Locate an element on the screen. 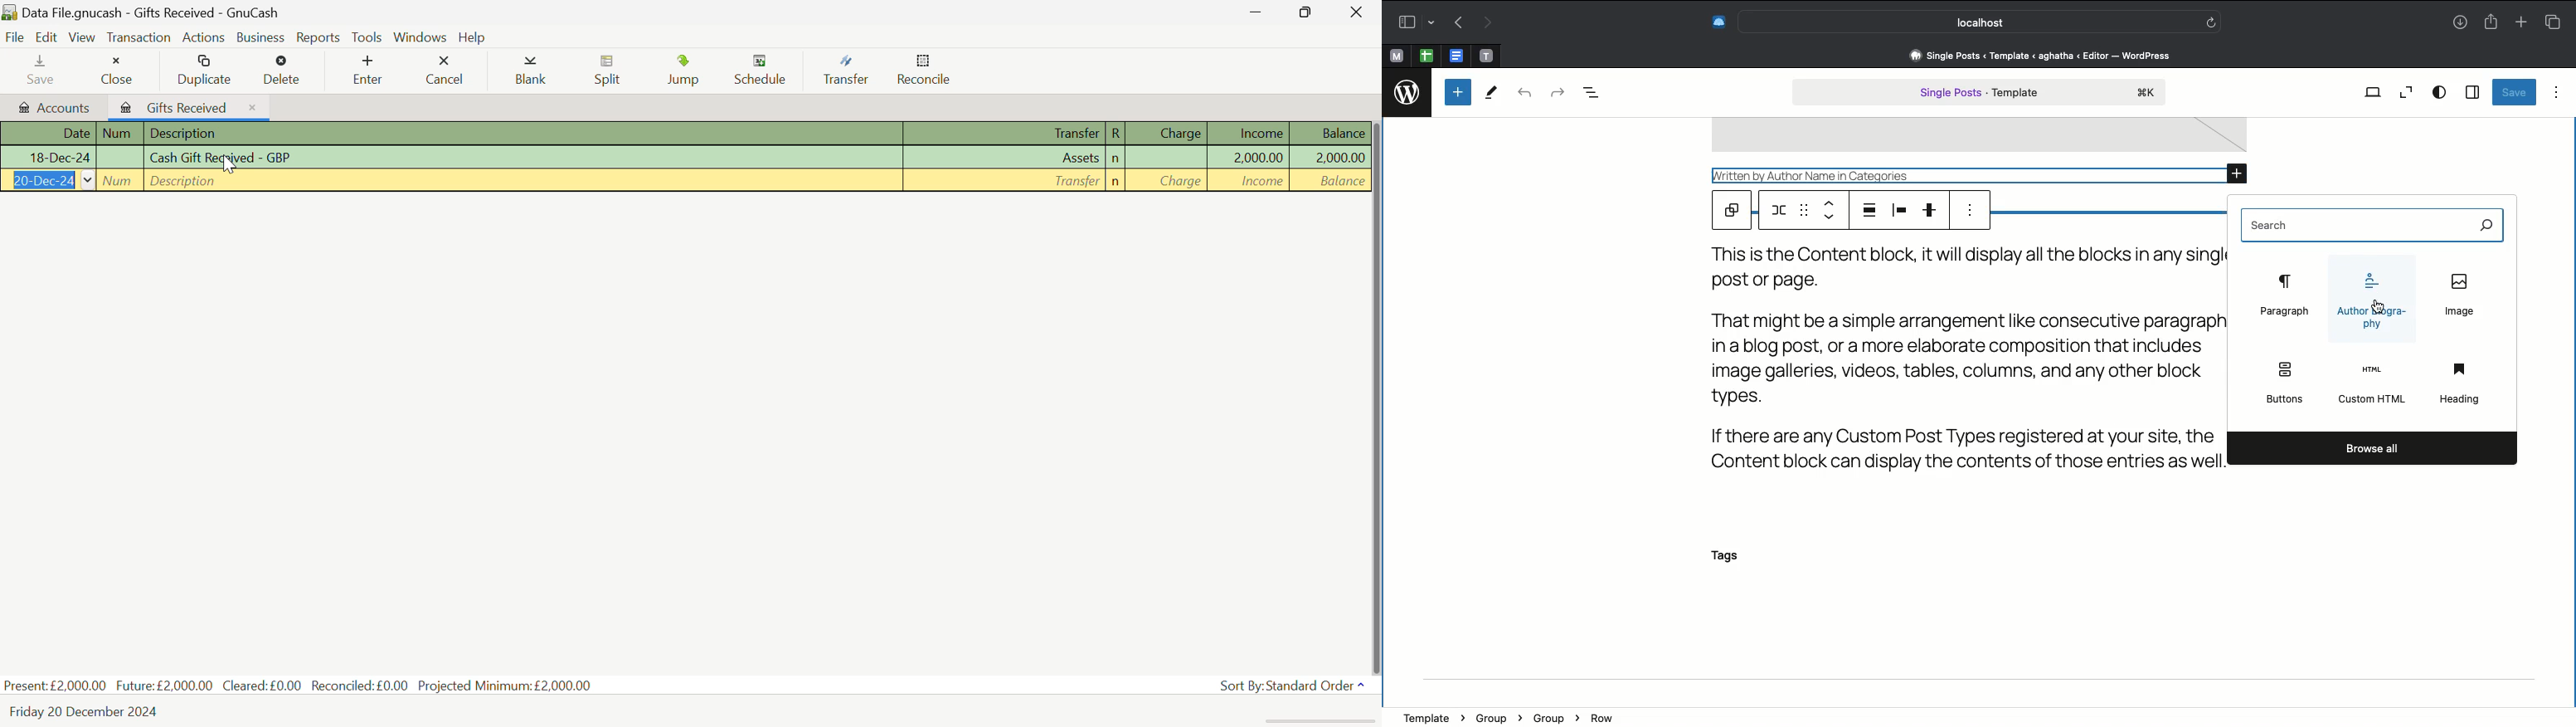  Reports is located at coordinates (316, 36).